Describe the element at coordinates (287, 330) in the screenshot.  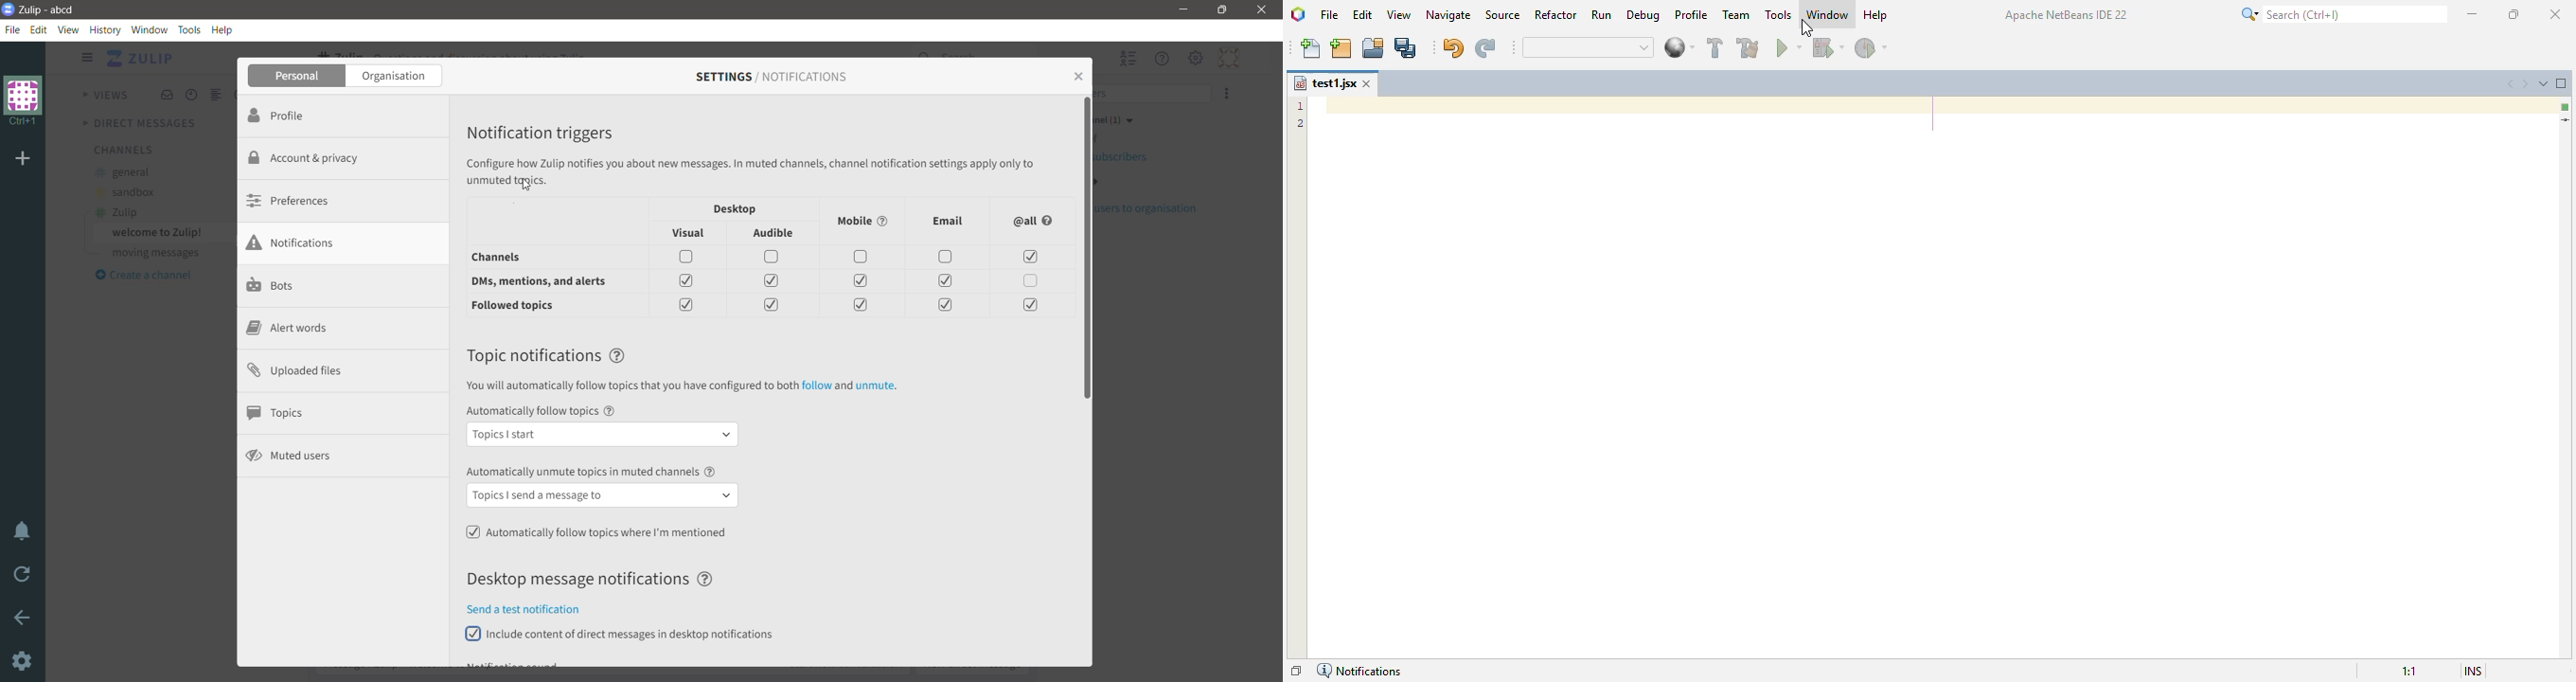
I see `Alert words` at that location.